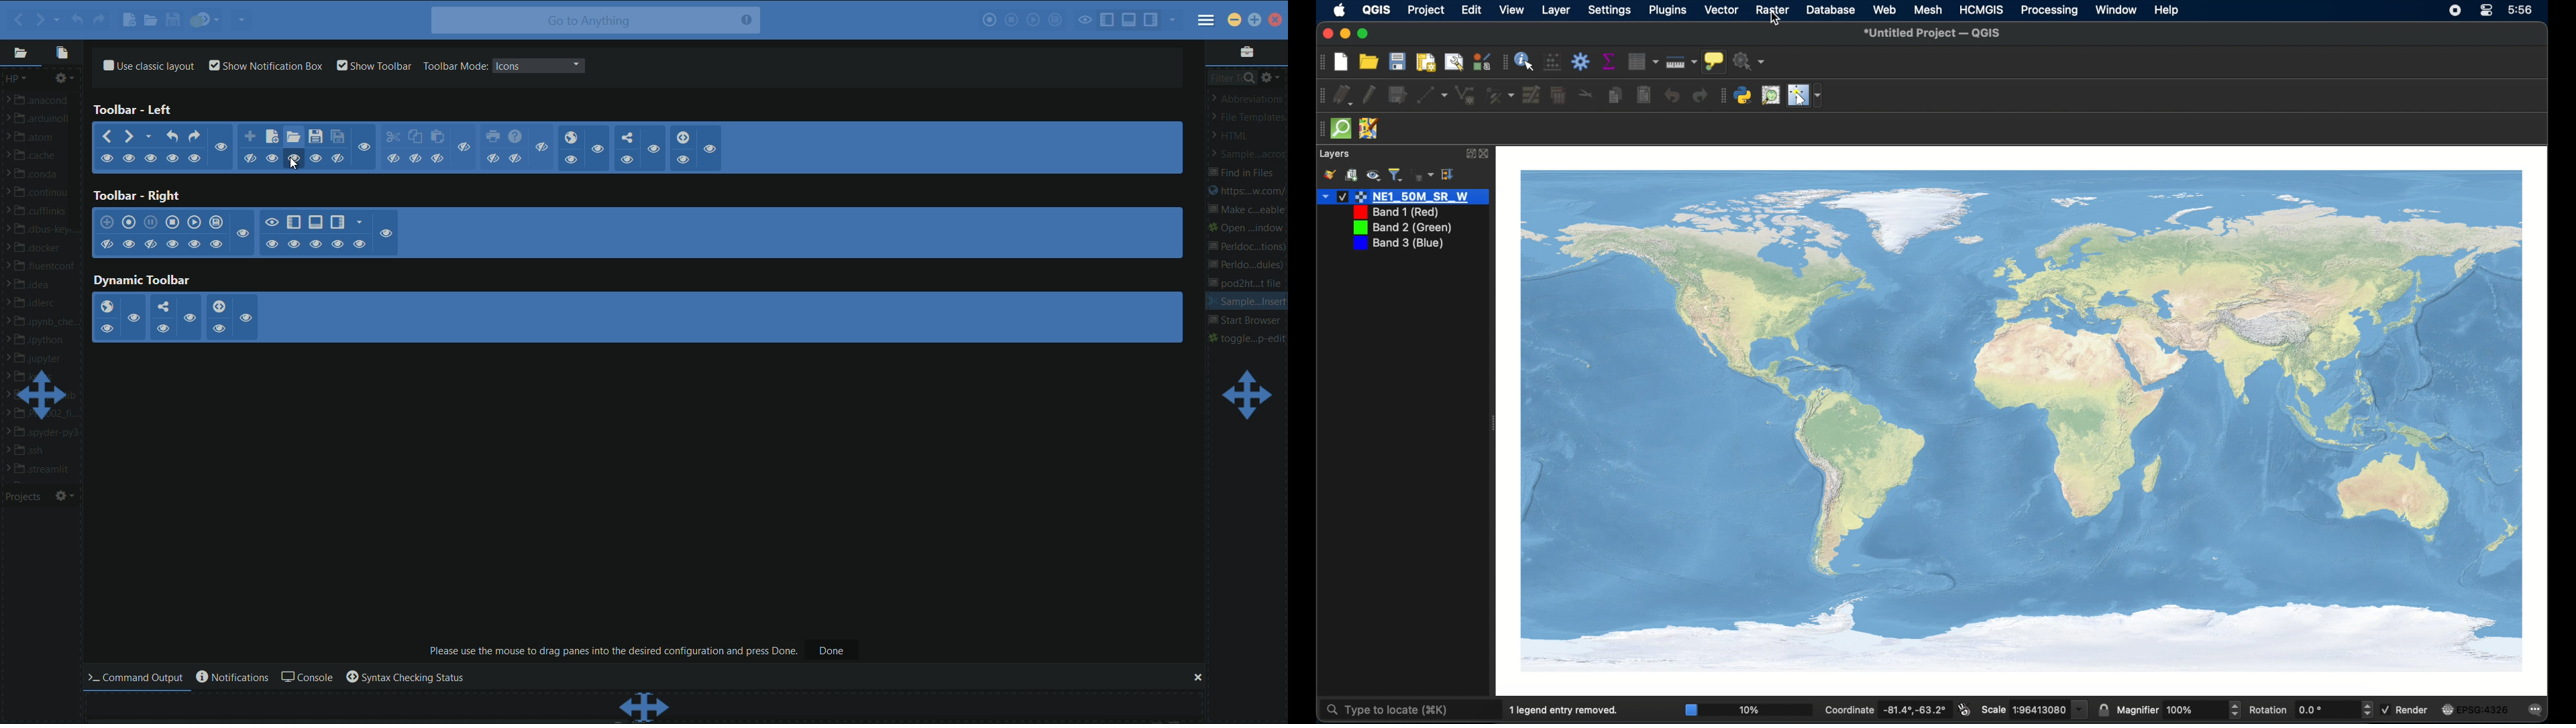 This screenshot has height=728, width=2576. Describe the element at coordinates (273, 158) in the screenshot. I see `show/hide` at that location.